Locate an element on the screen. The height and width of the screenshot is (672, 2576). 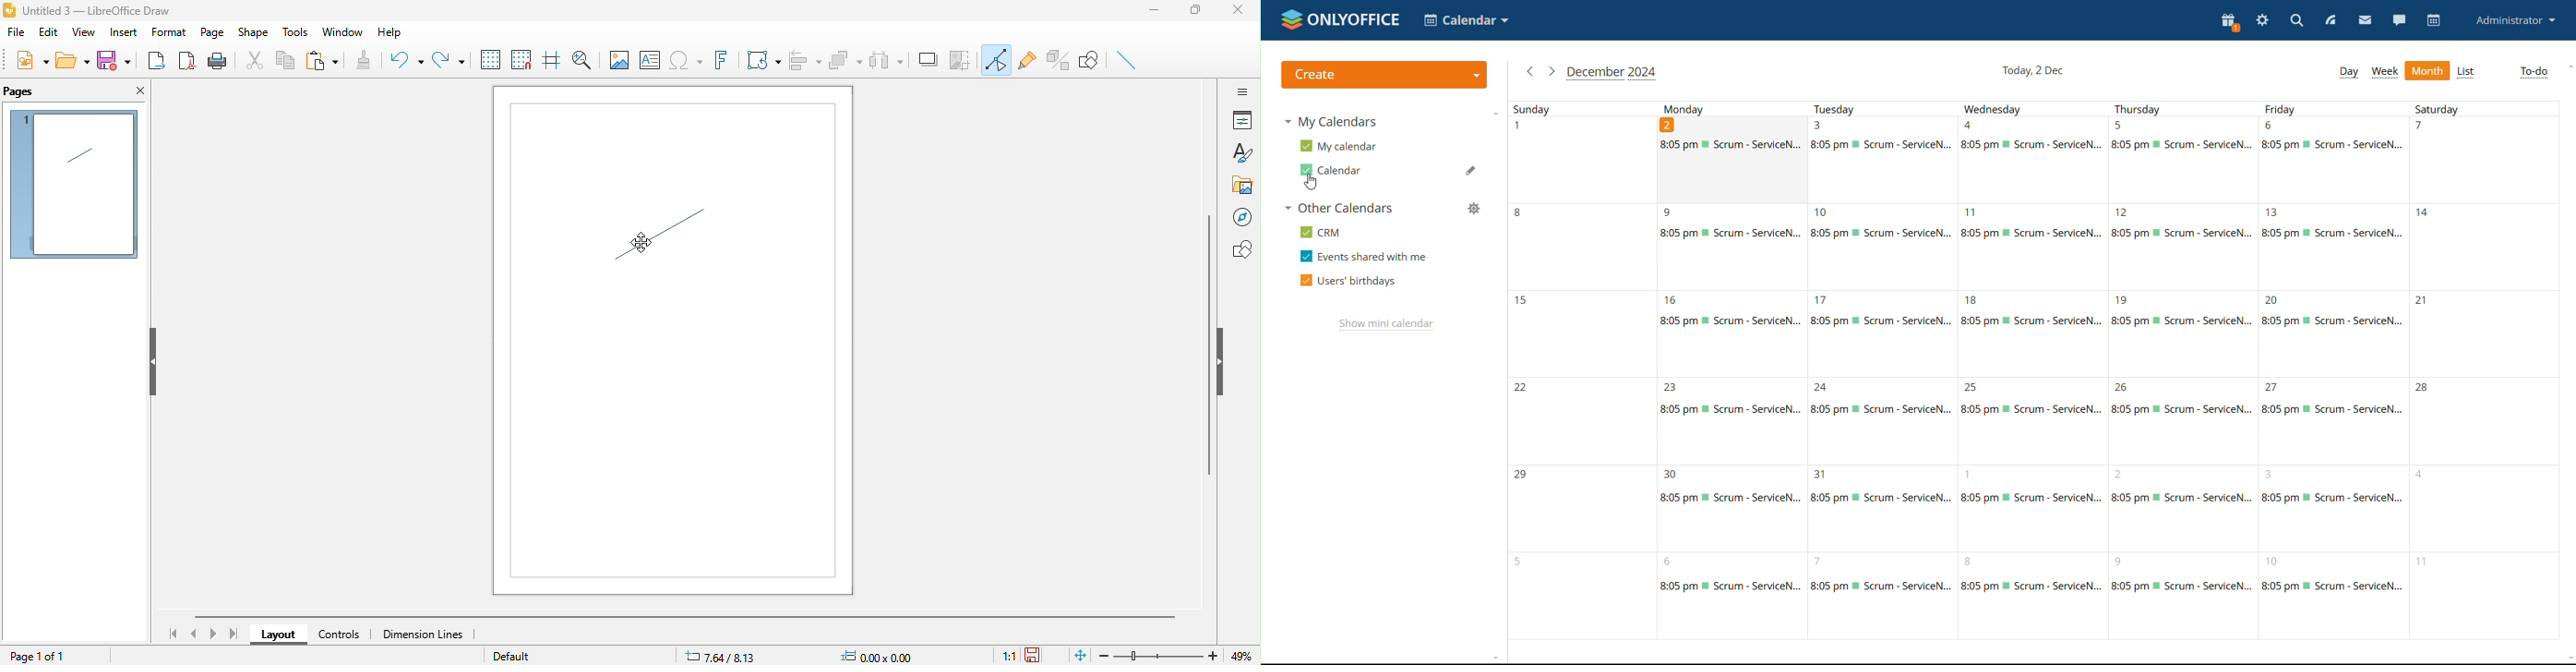
window is located at coordinates (340, 33).